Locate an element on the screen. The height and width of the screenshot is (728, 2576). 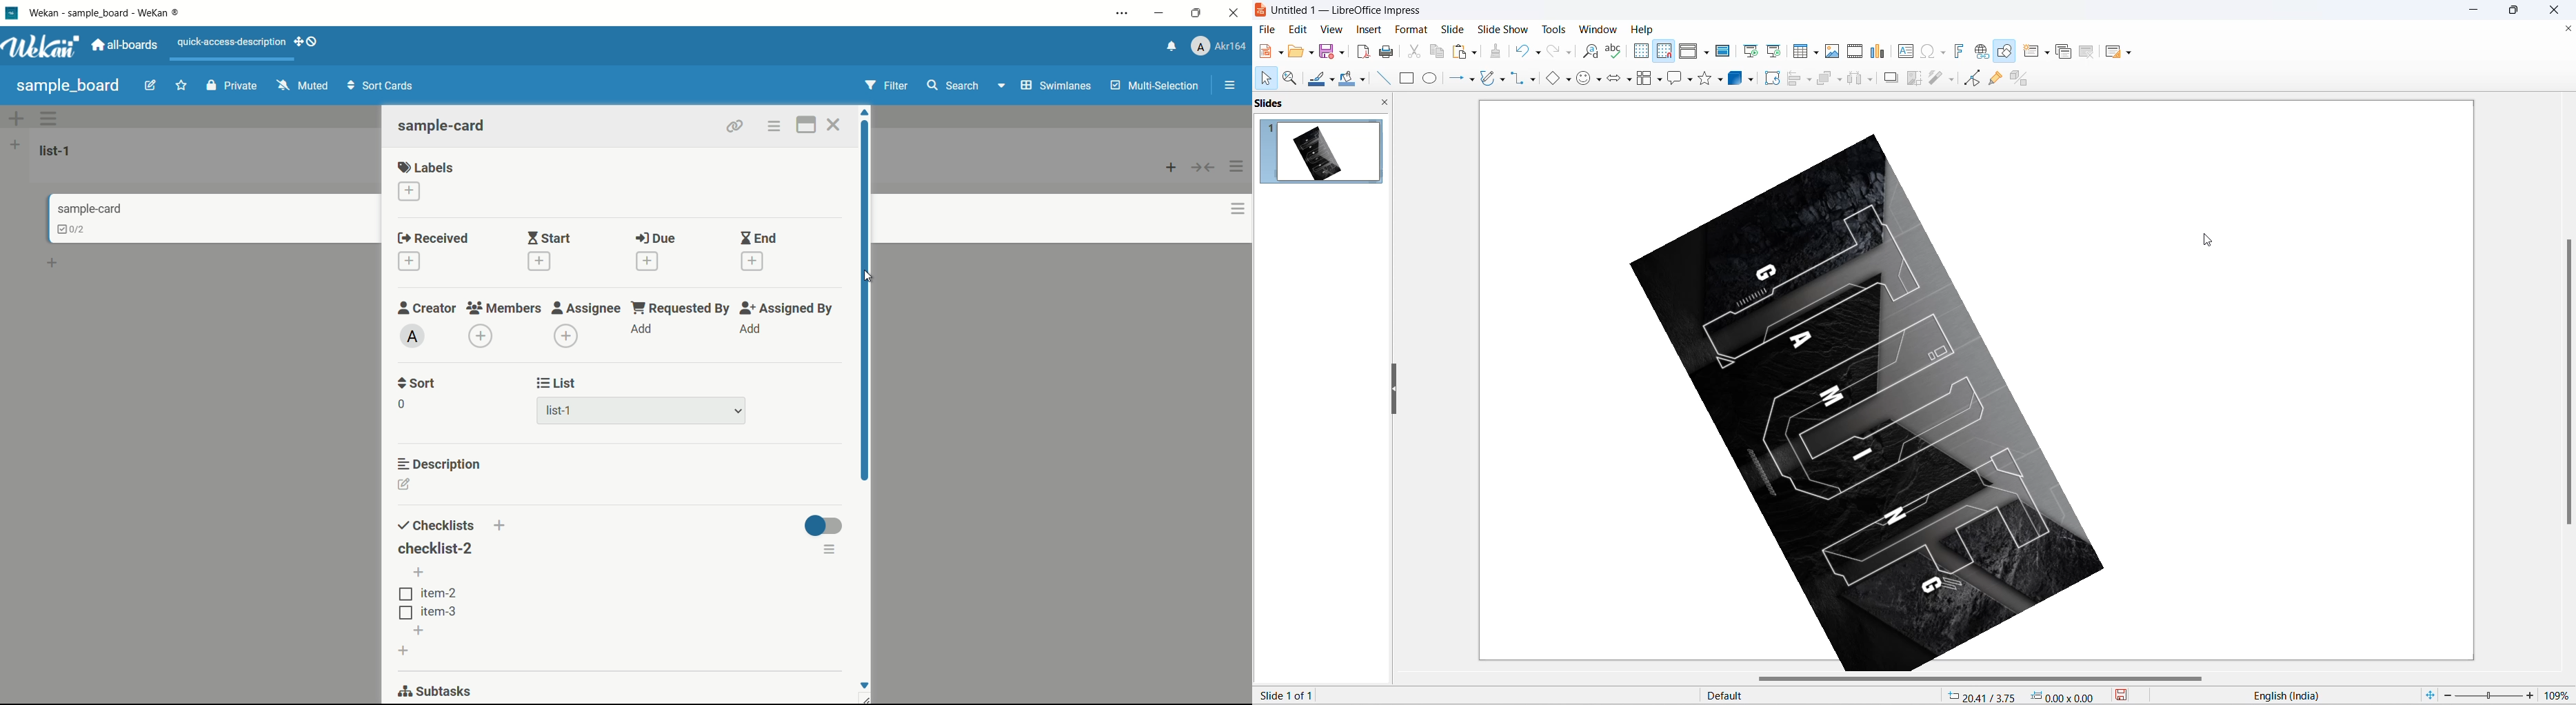
start at first slide is located at coordinates (1752, 51).